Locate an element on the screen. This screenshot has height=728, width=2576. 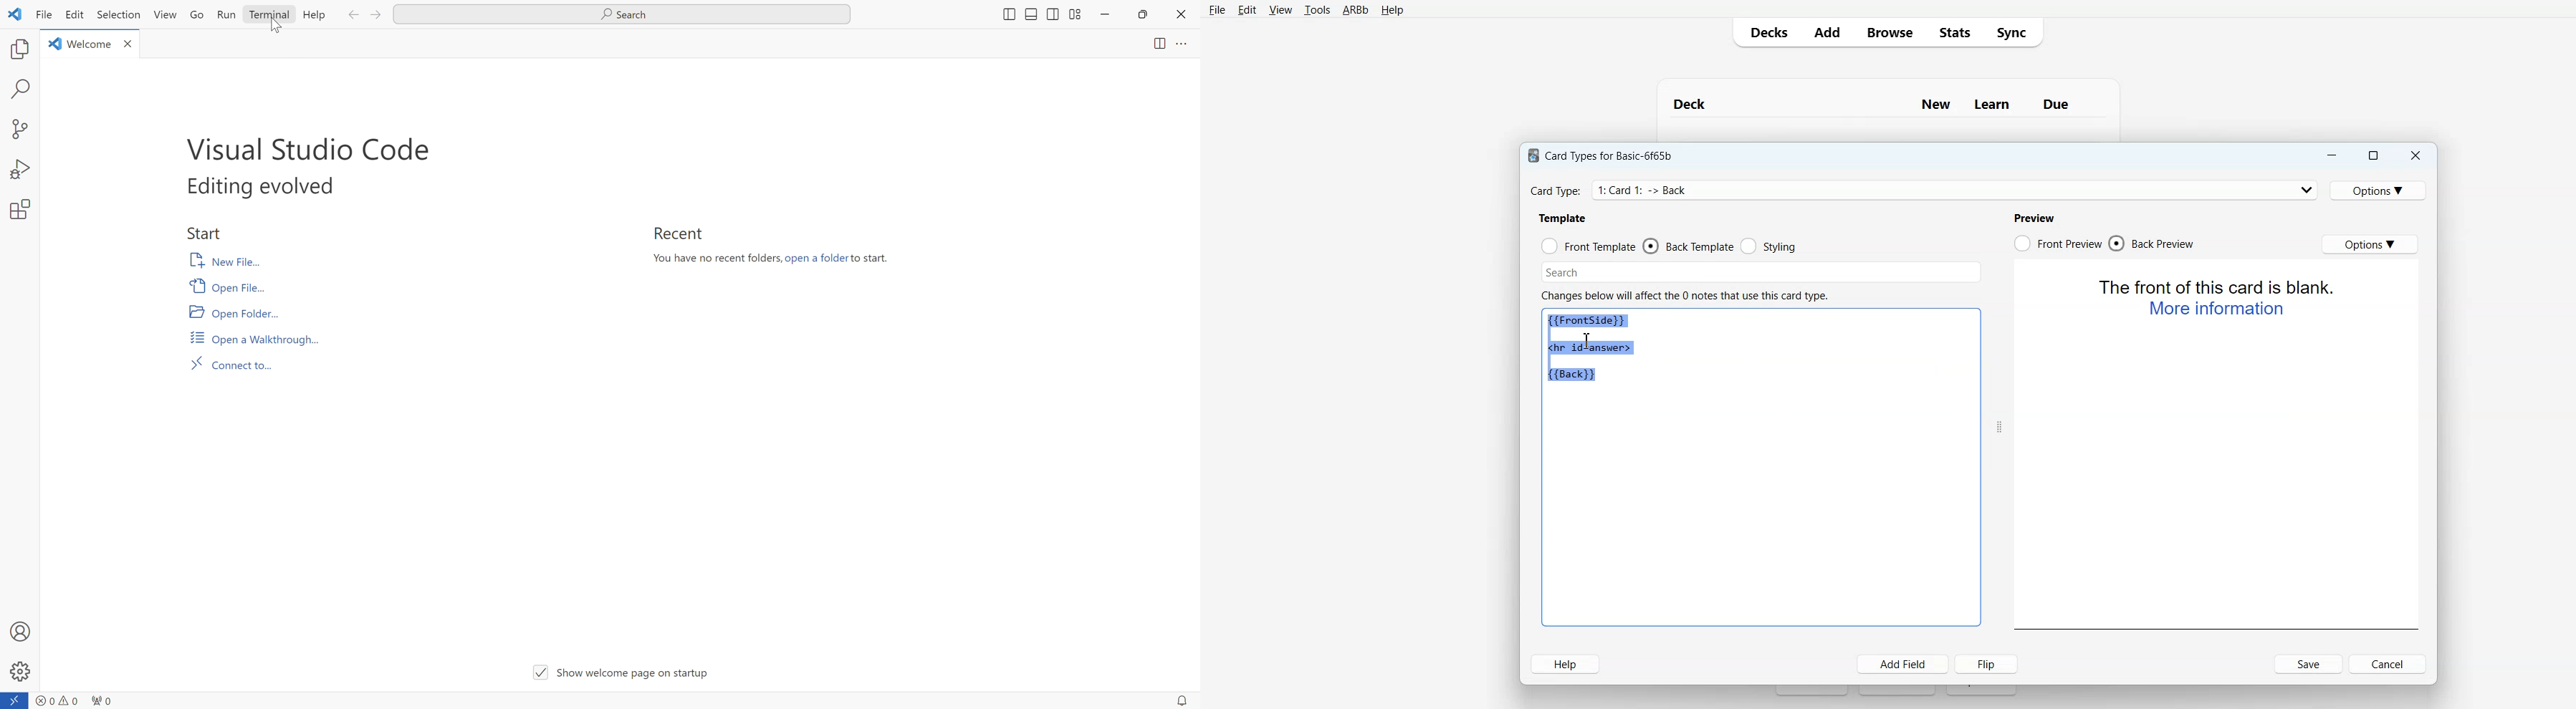
Close is located at coordinates (2415, 155).